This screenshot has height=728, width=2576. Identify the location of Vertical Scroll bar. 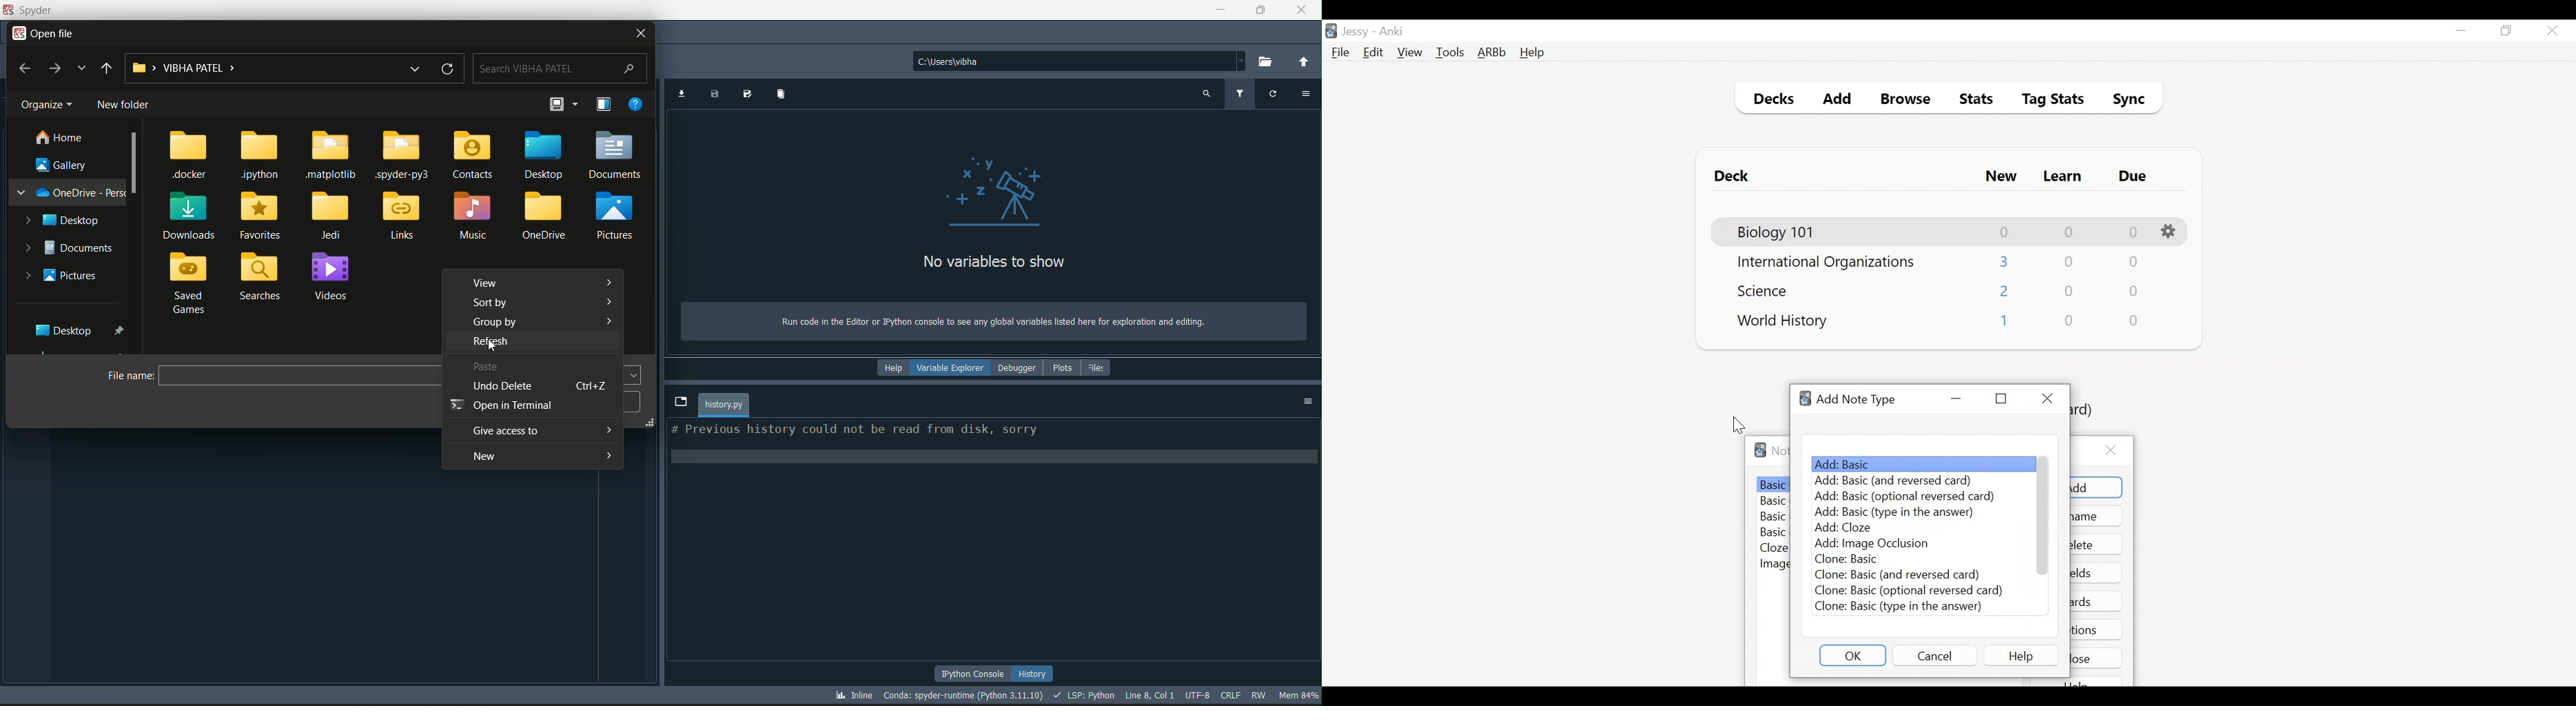
(2044, 515).